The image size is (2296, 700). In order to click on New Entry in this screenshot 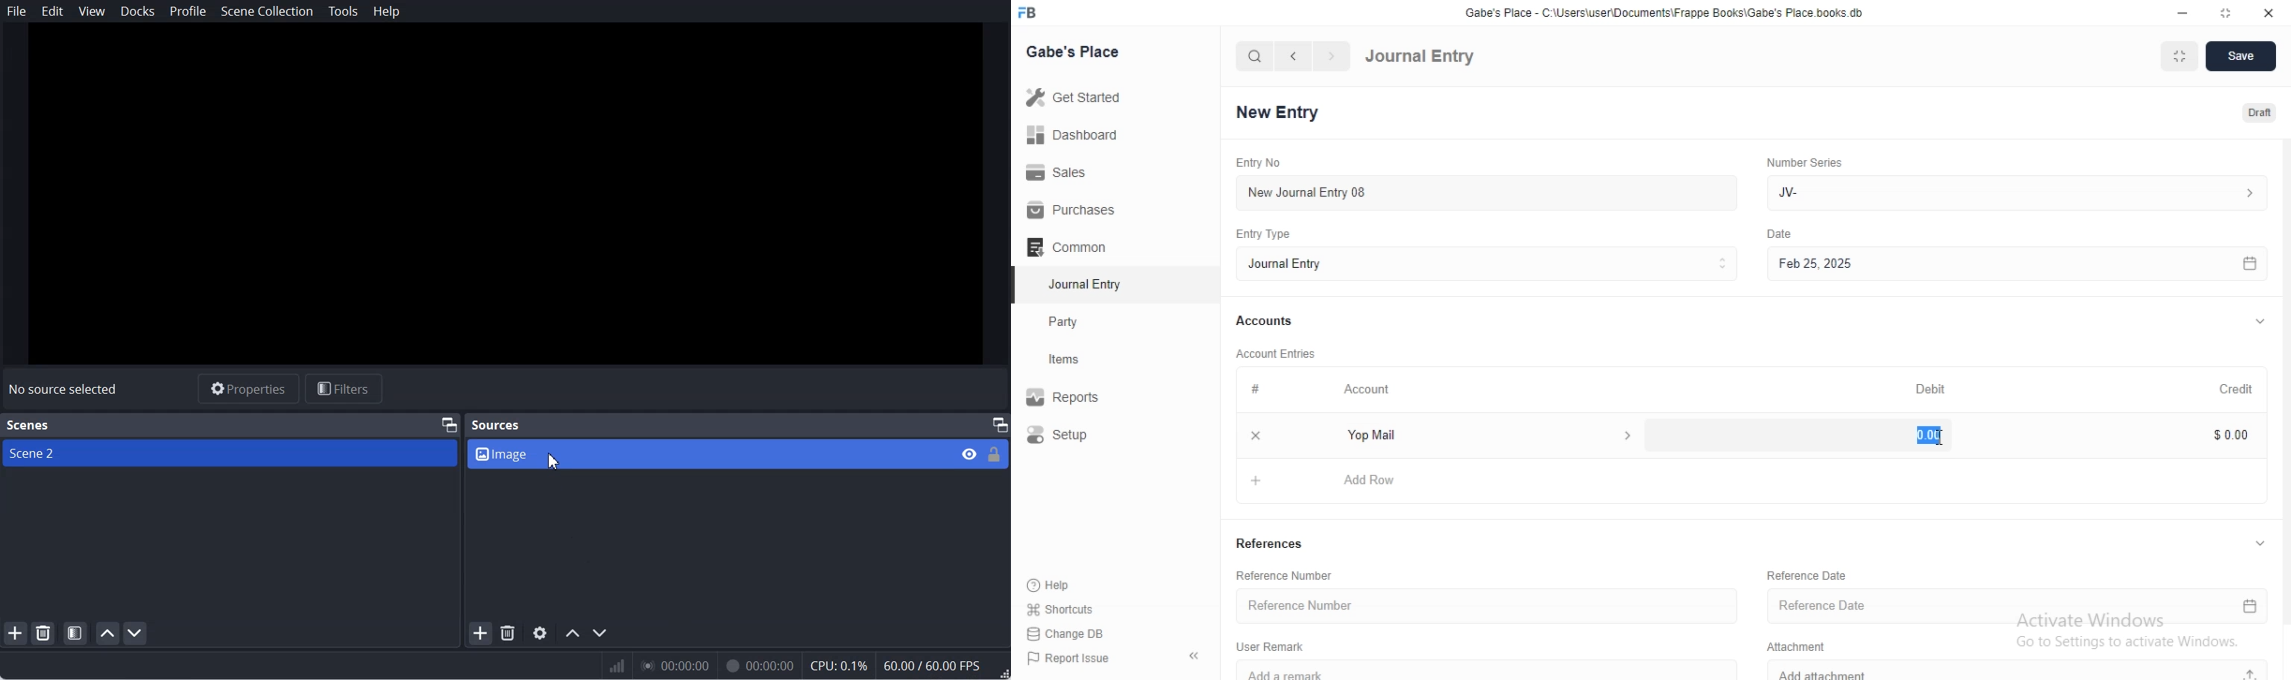, I will do `click(1277, 111)`.